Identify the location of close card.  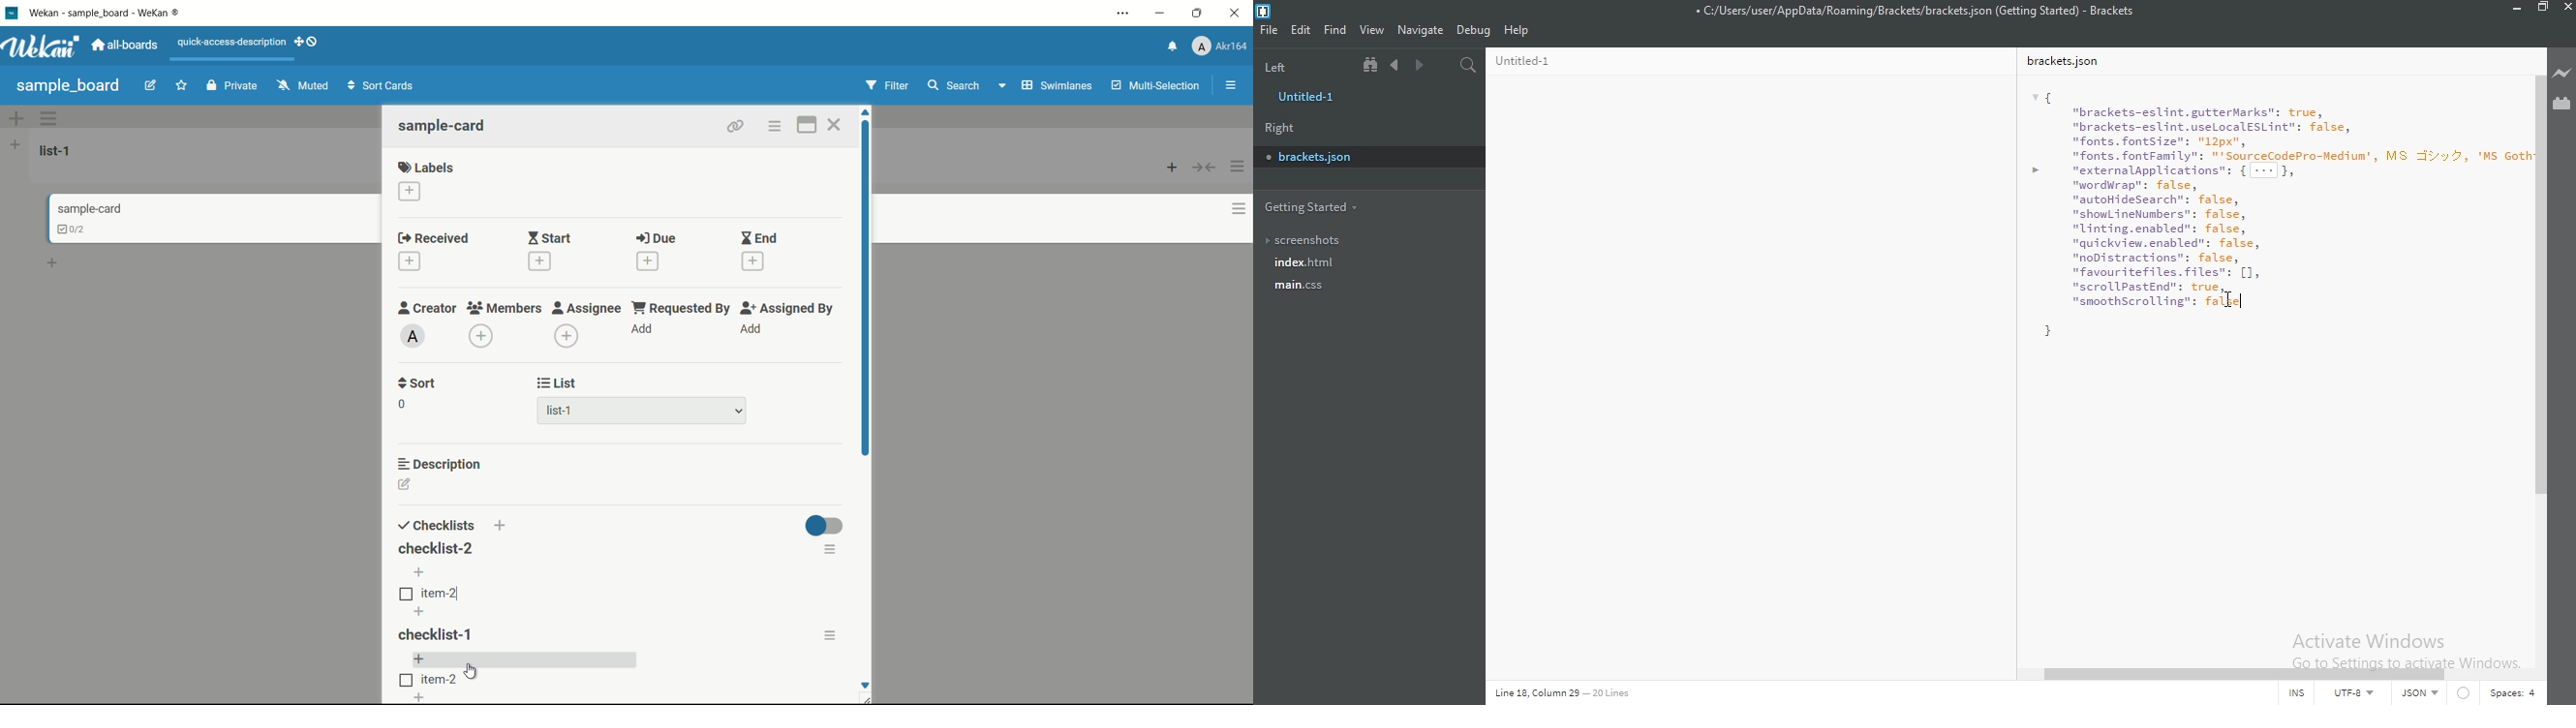
(834, 127).